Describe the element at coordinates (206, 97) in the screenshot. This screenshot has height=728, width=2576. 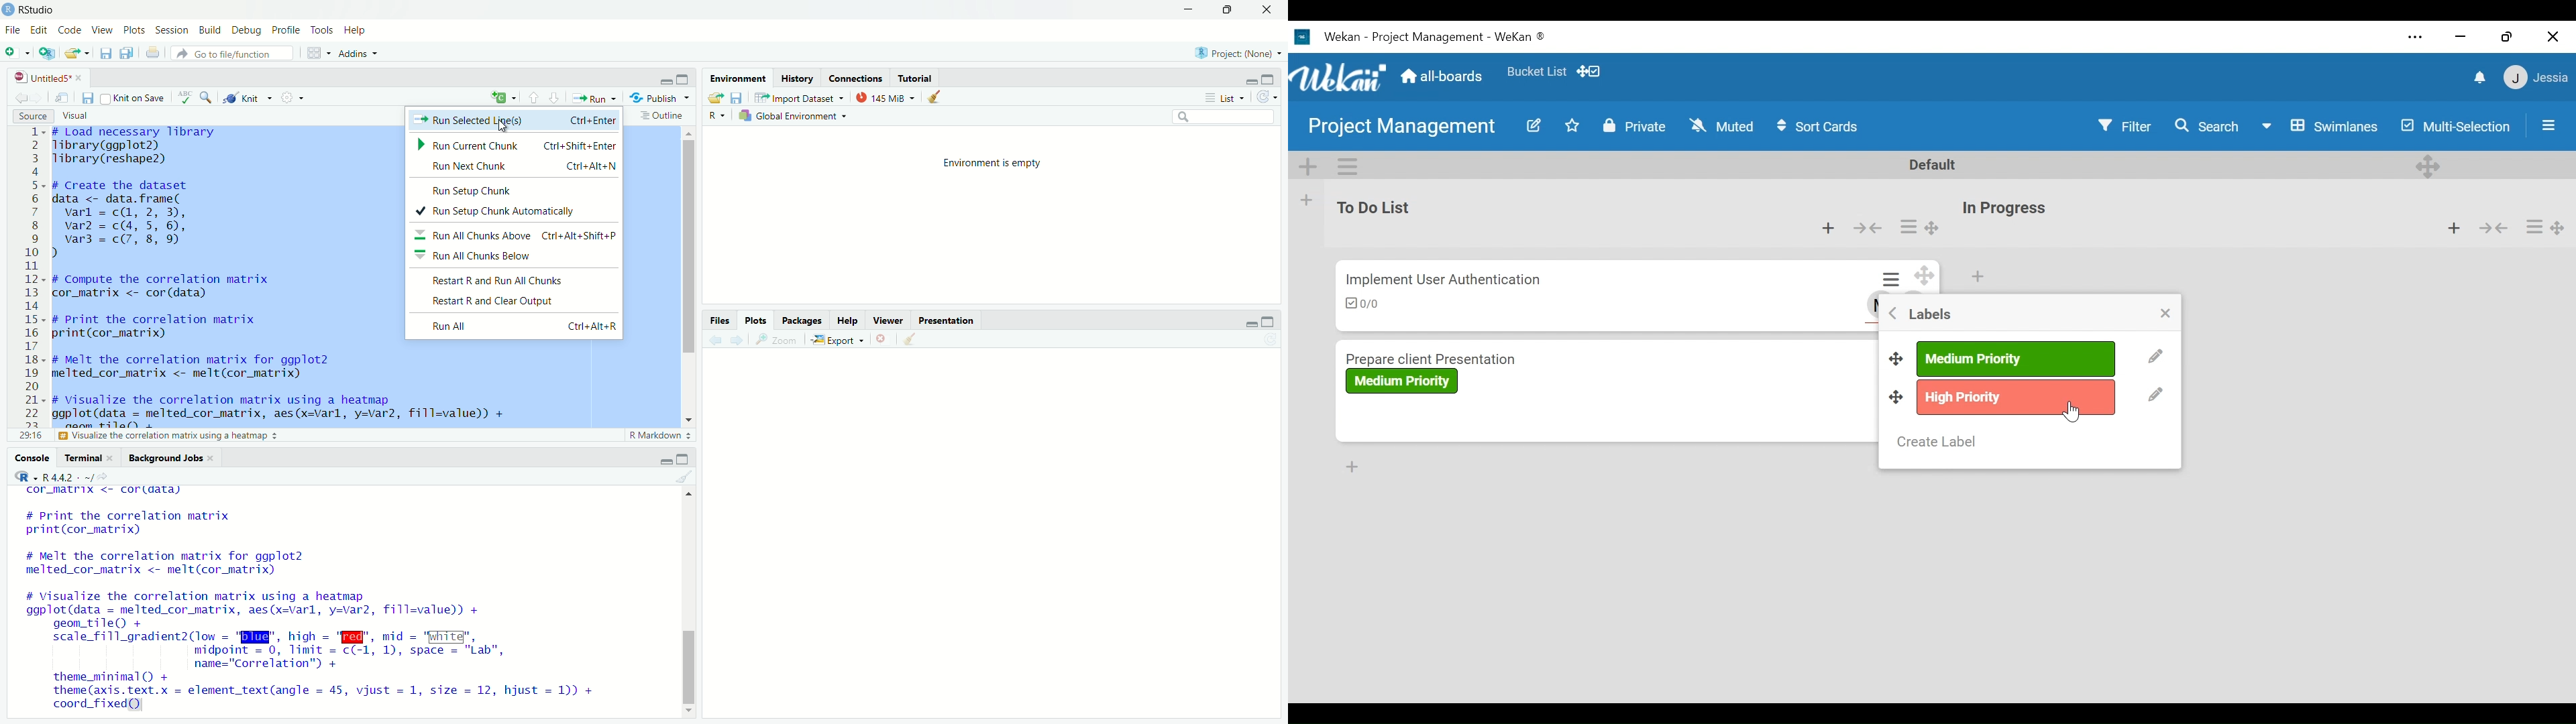
I see `find and replace` at that location.